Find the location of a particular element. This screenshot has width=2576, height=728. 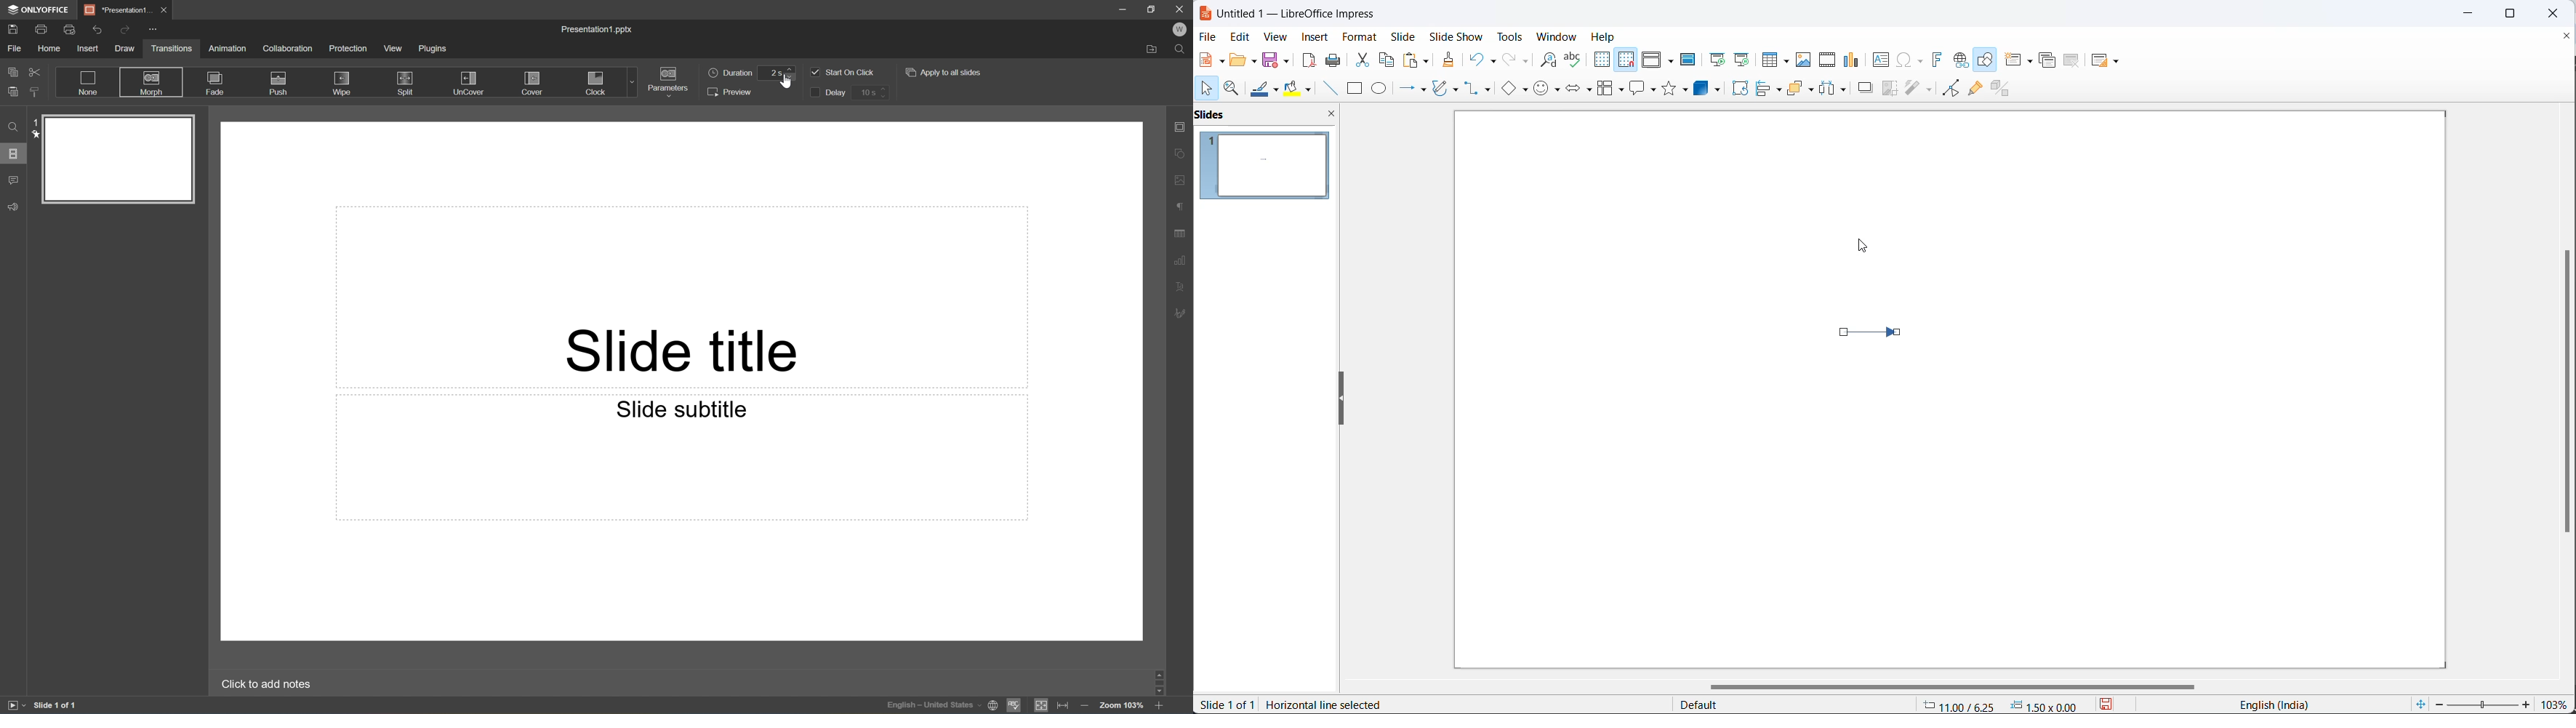

slide preview is located at coordinates (1269, 167).